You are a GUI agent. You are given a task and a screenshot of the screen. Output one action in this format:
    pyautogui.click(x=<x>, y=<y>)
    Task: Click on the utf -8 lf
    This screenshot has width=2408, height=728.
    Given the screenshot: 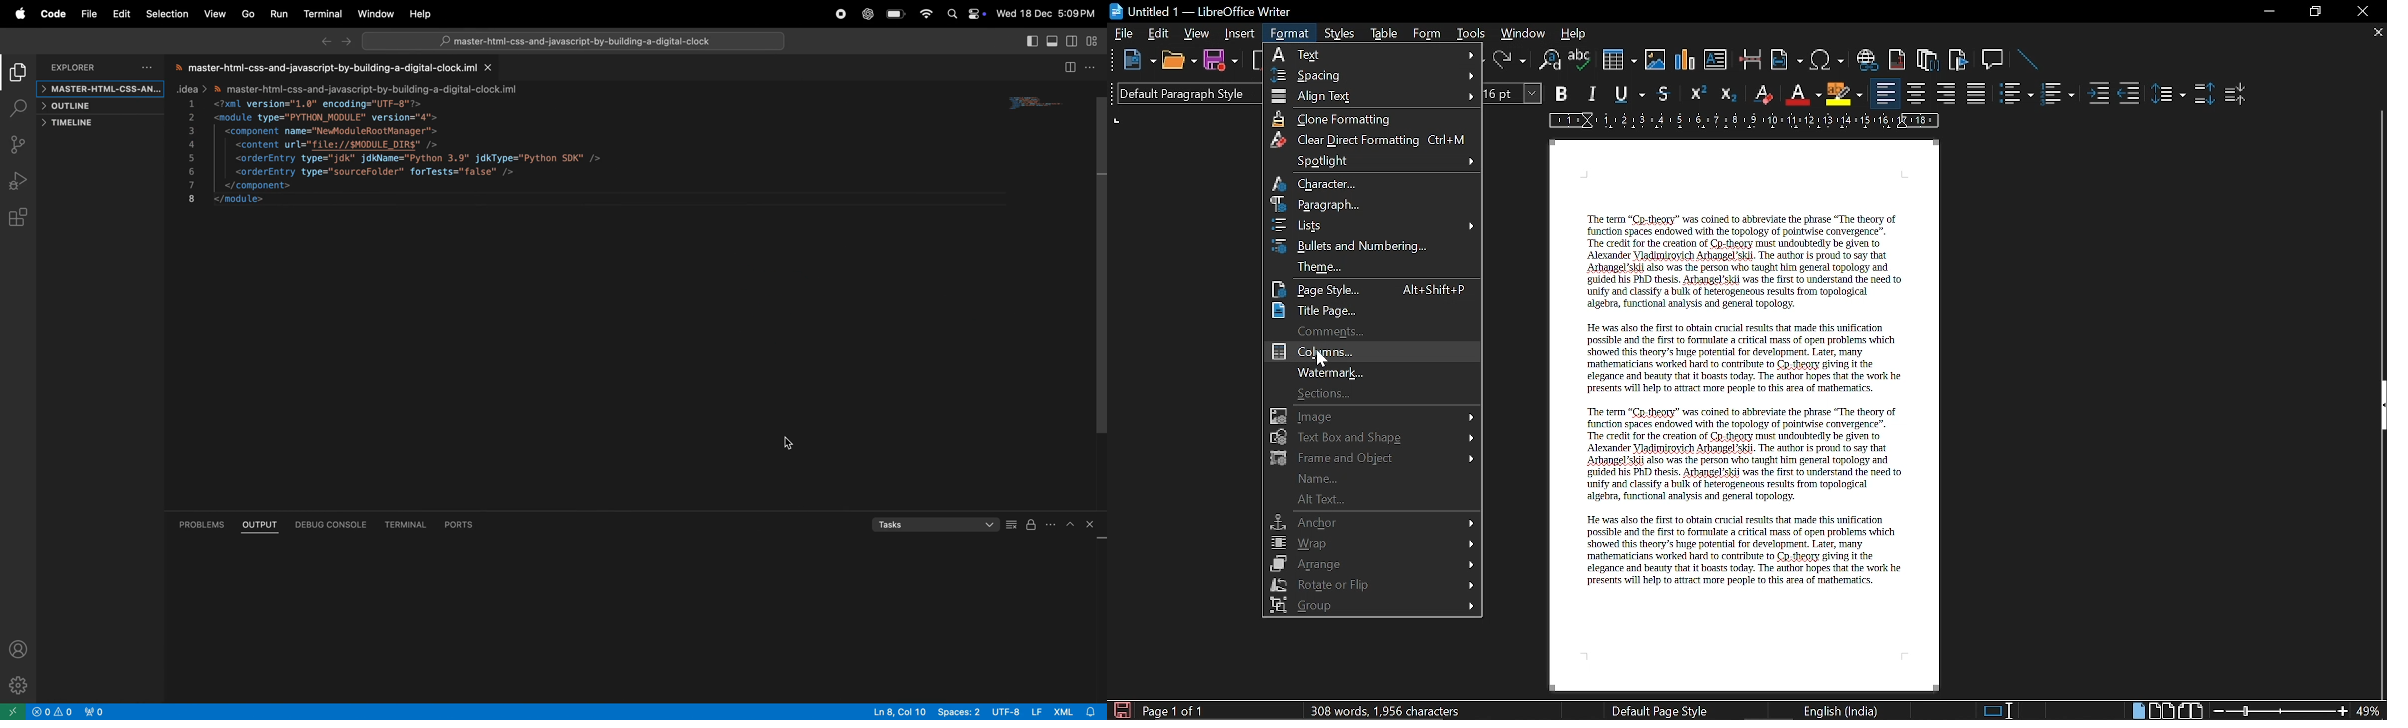 What is the action you would take?
    pyautogui.click(x=1015, y=710)
    